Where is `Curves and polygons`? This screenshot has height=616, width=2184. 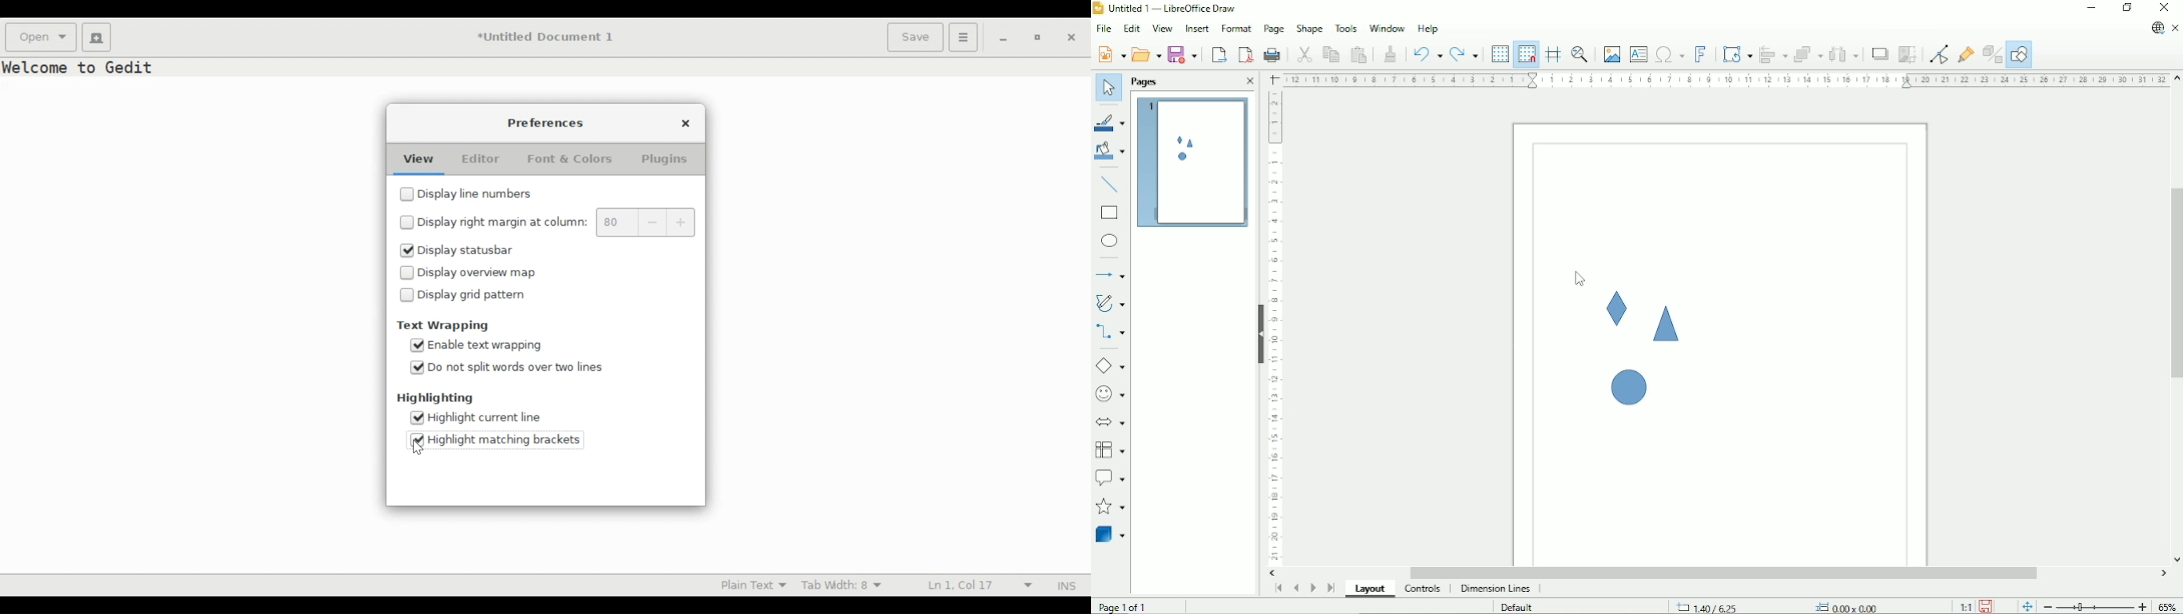 Curves and polygons is located at coordinates (1110, 303).